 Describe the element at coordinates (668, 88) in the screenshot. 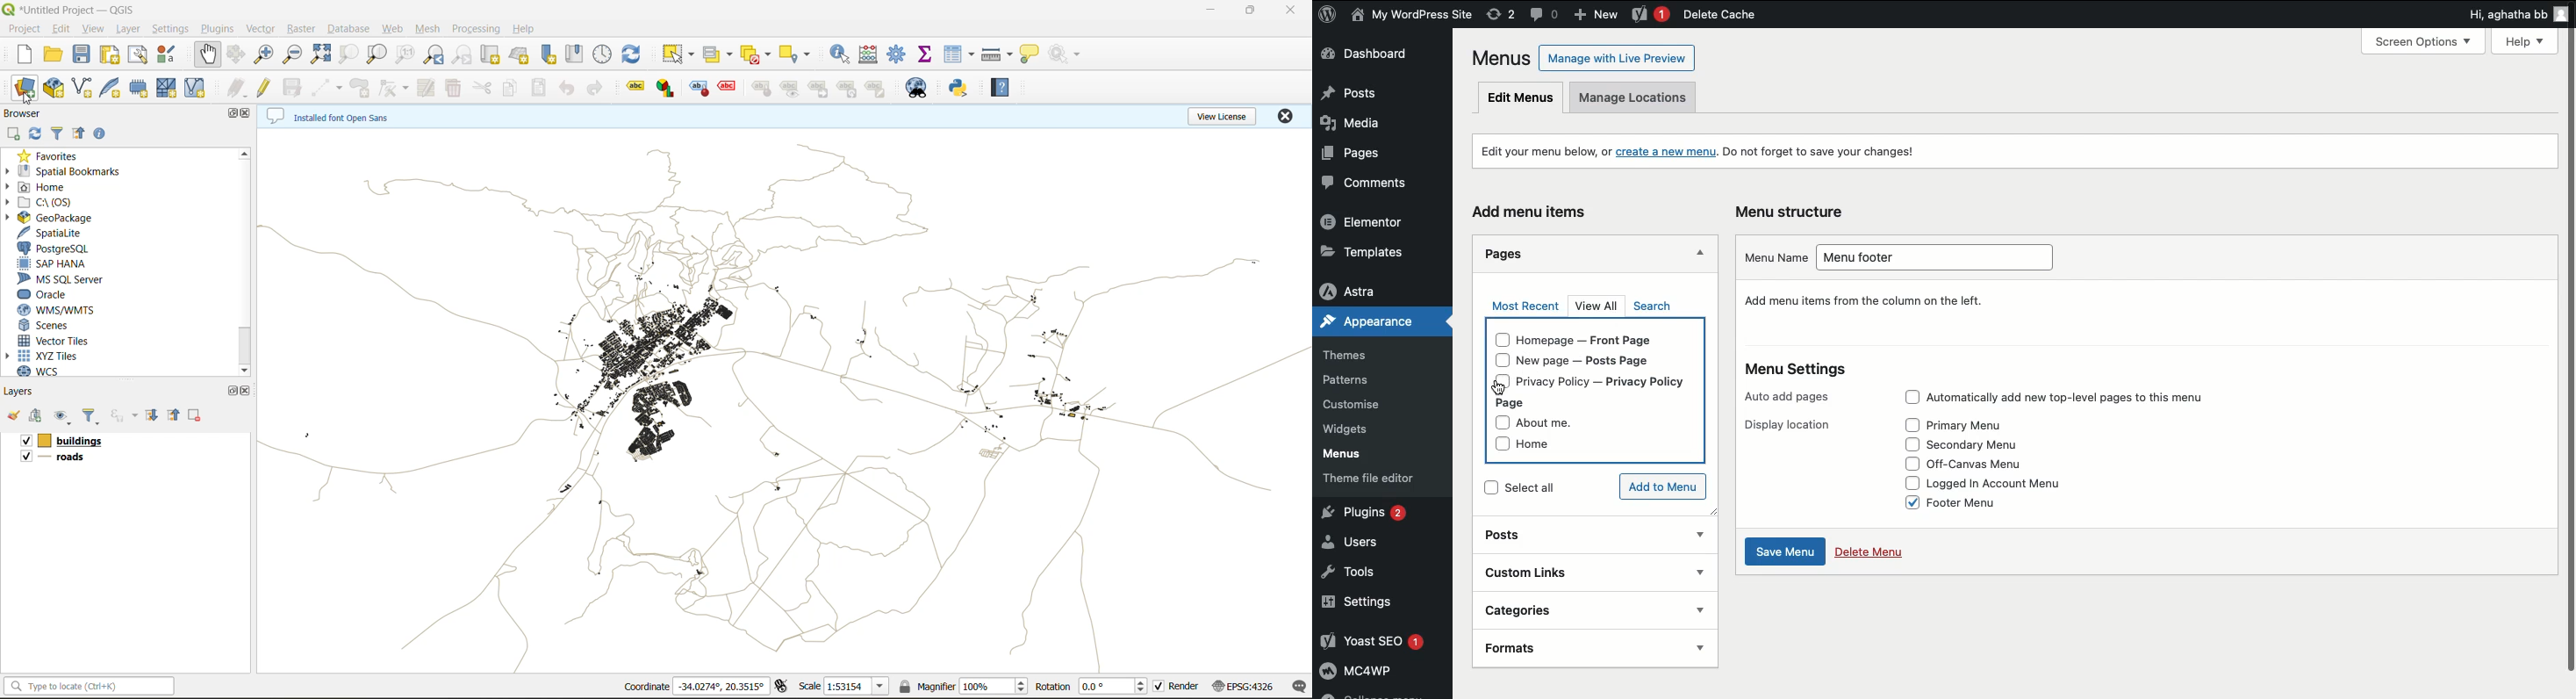

I see `label tool` at that location.